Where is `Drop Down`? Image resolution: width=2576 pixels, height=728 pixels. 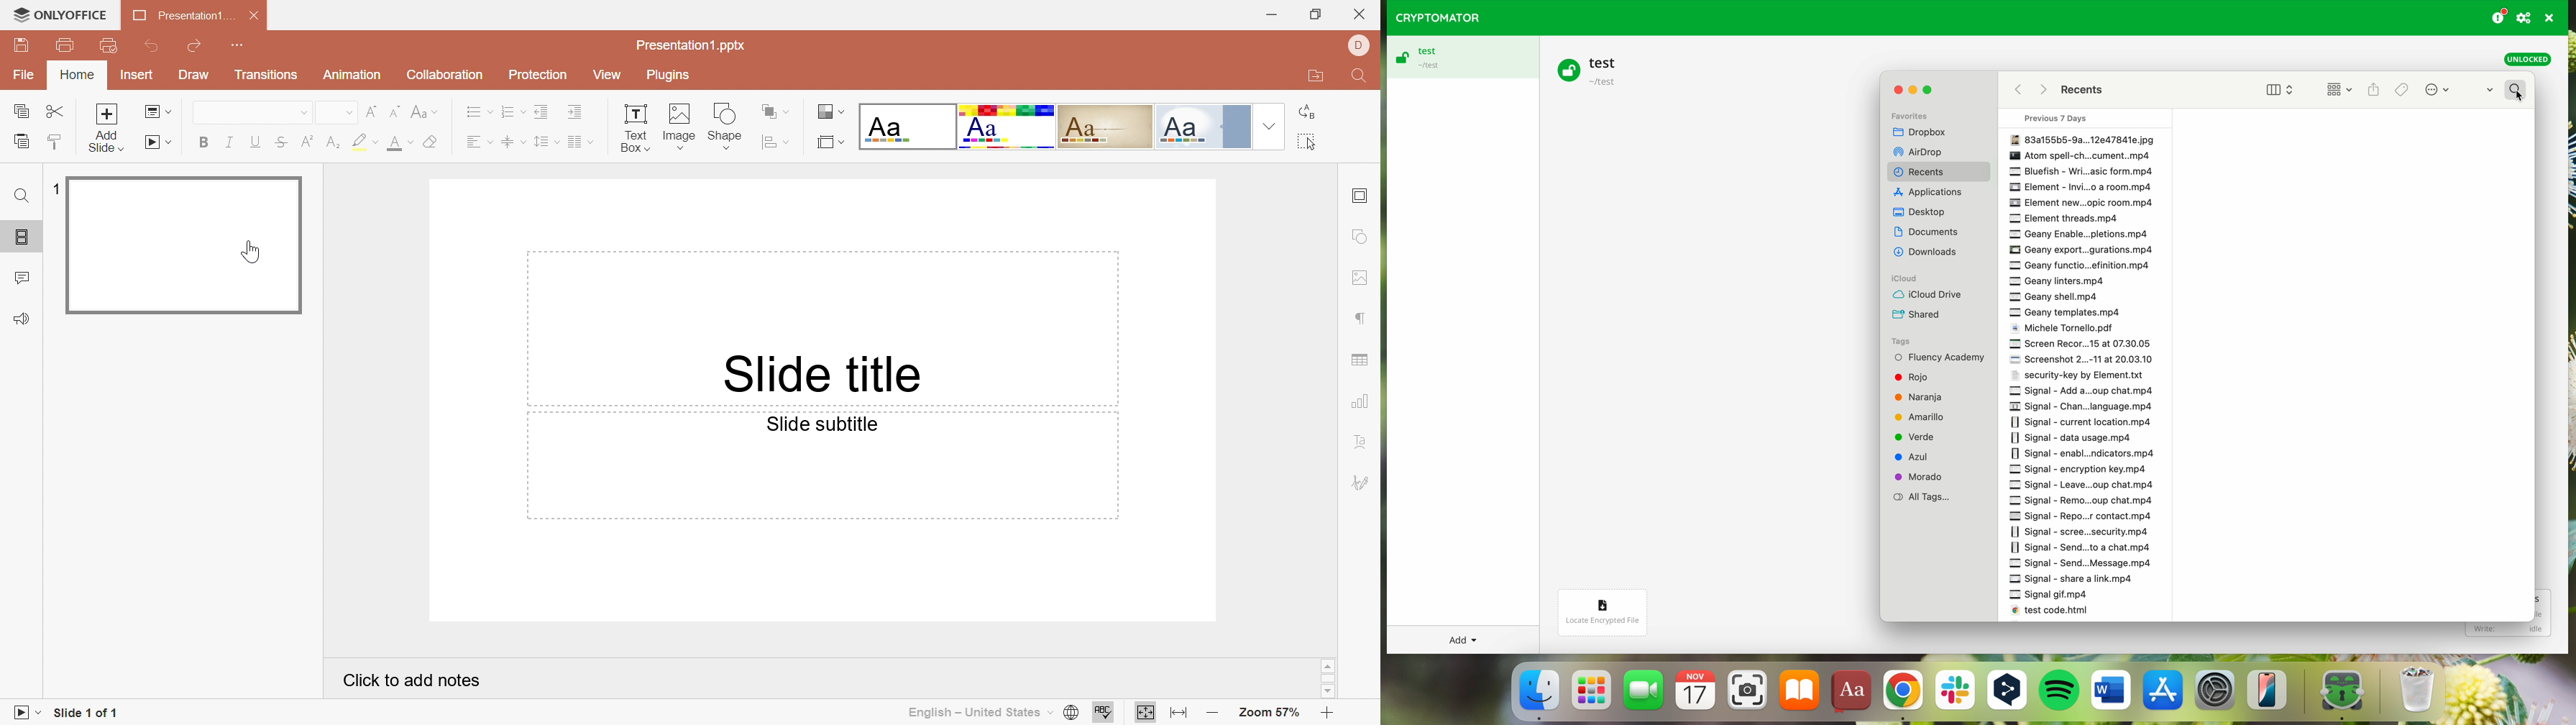 Drop Down is located at coordinates (524, 142).